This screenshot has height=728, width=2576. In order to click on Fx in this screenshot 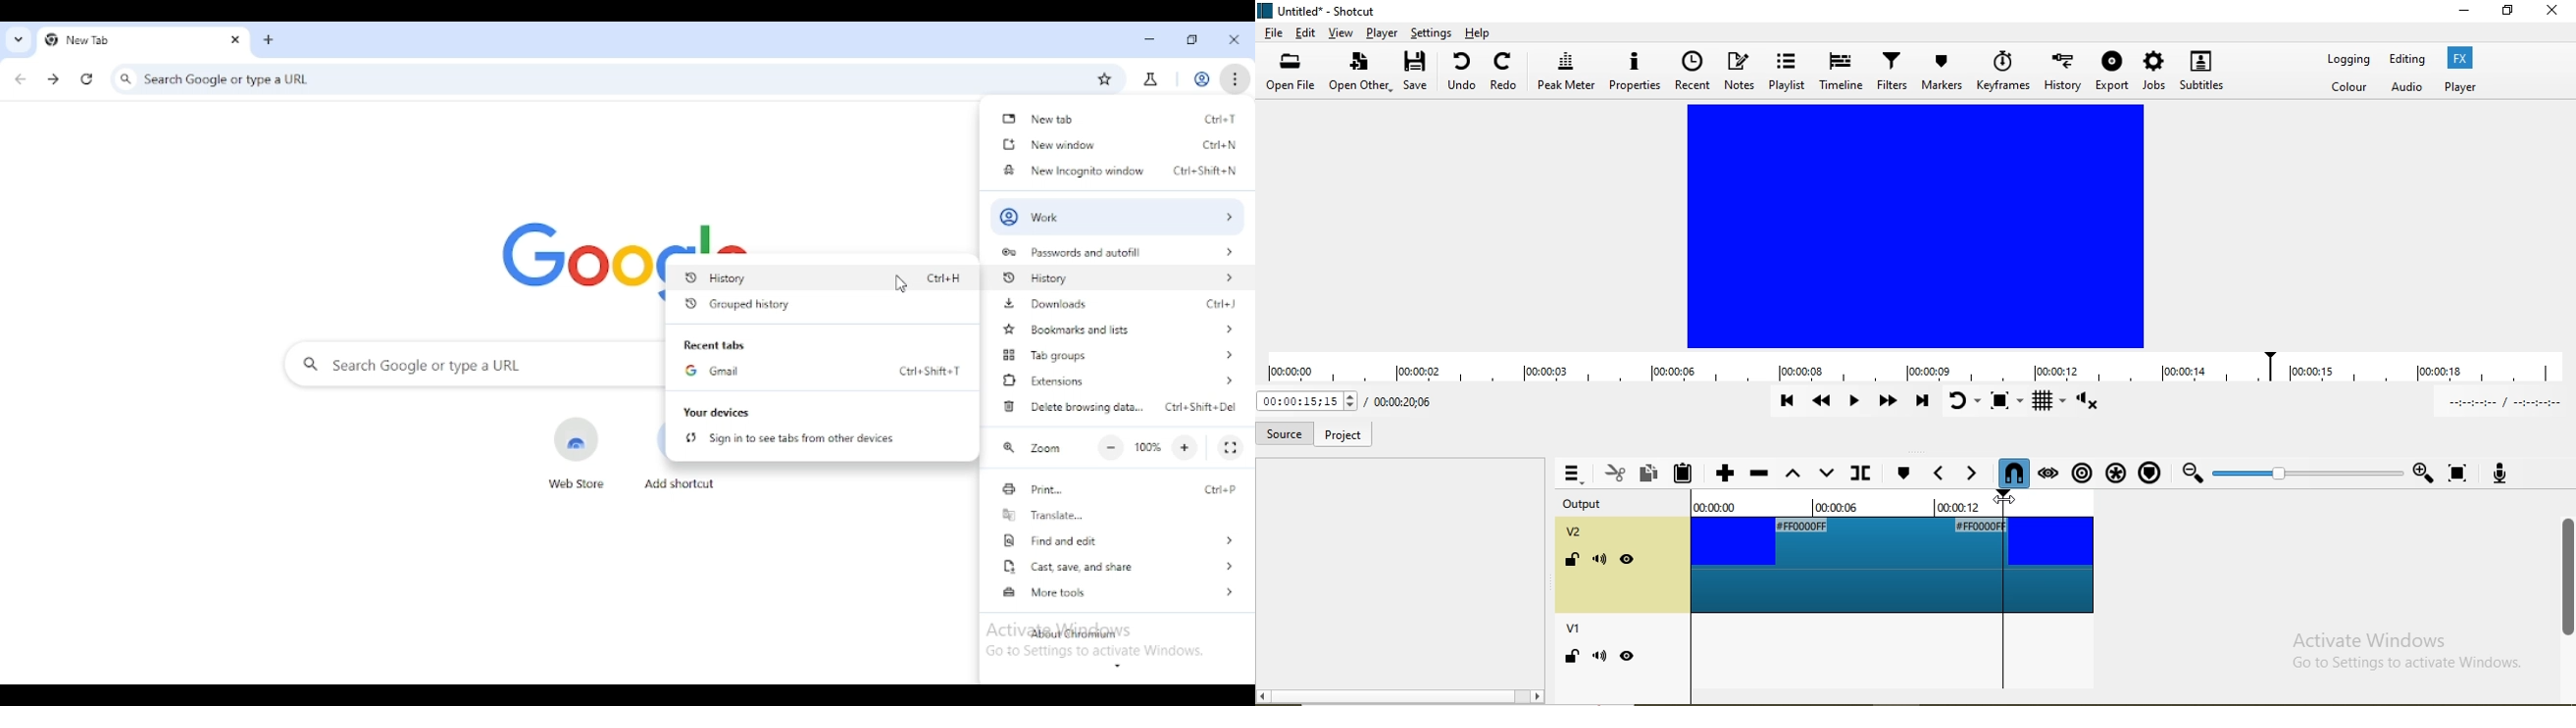, I will do `click(2462, 57)`.